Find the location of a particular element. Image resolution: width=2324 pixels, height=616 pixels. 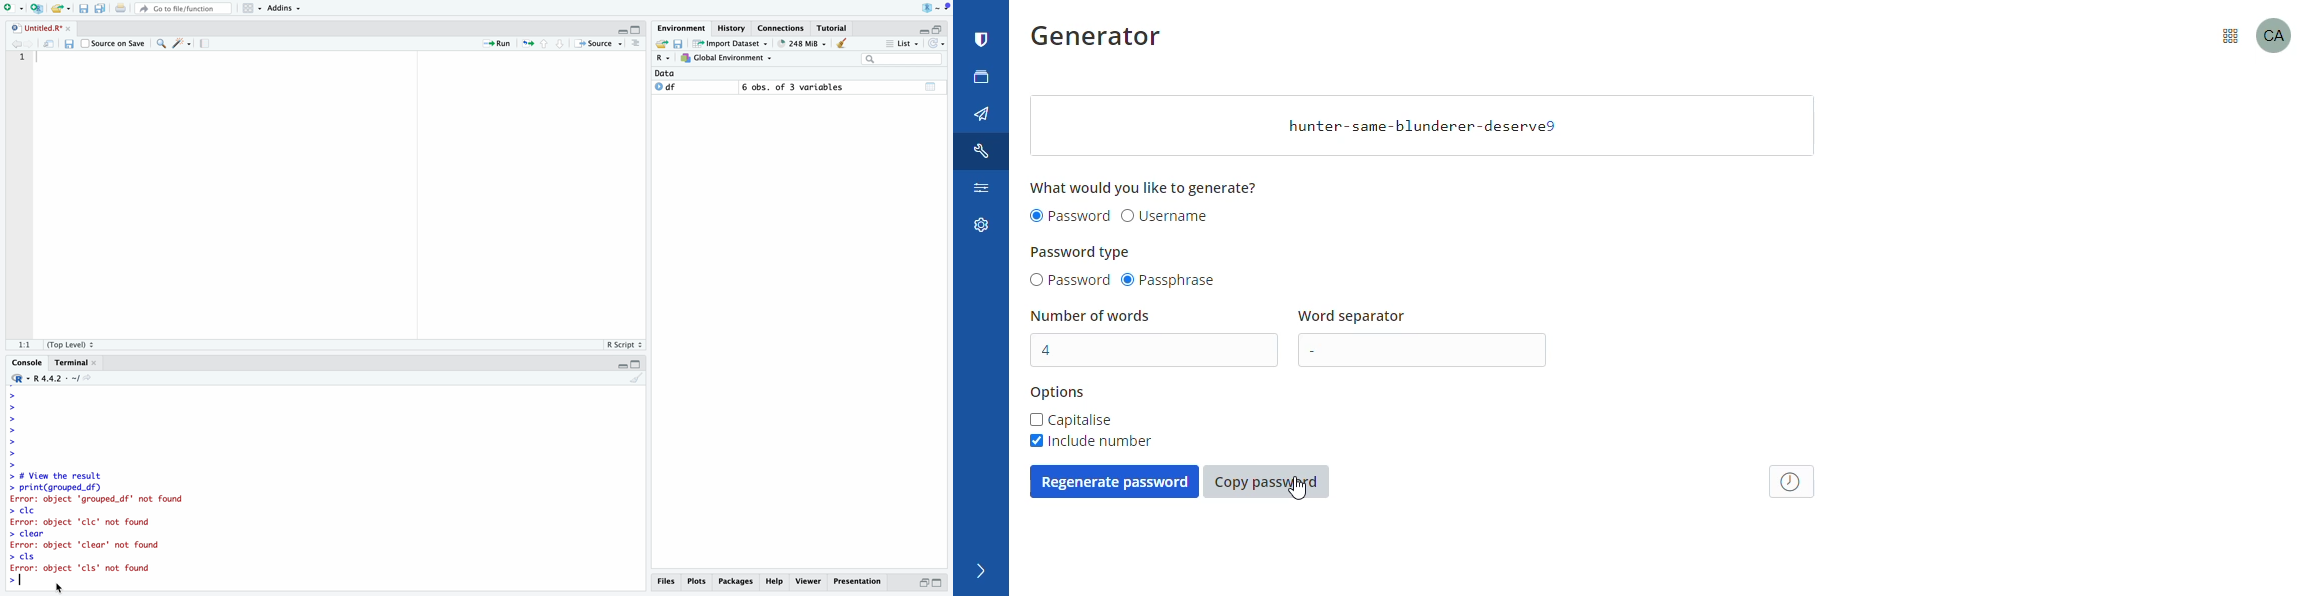

expand is located at coordinates (978, 572).